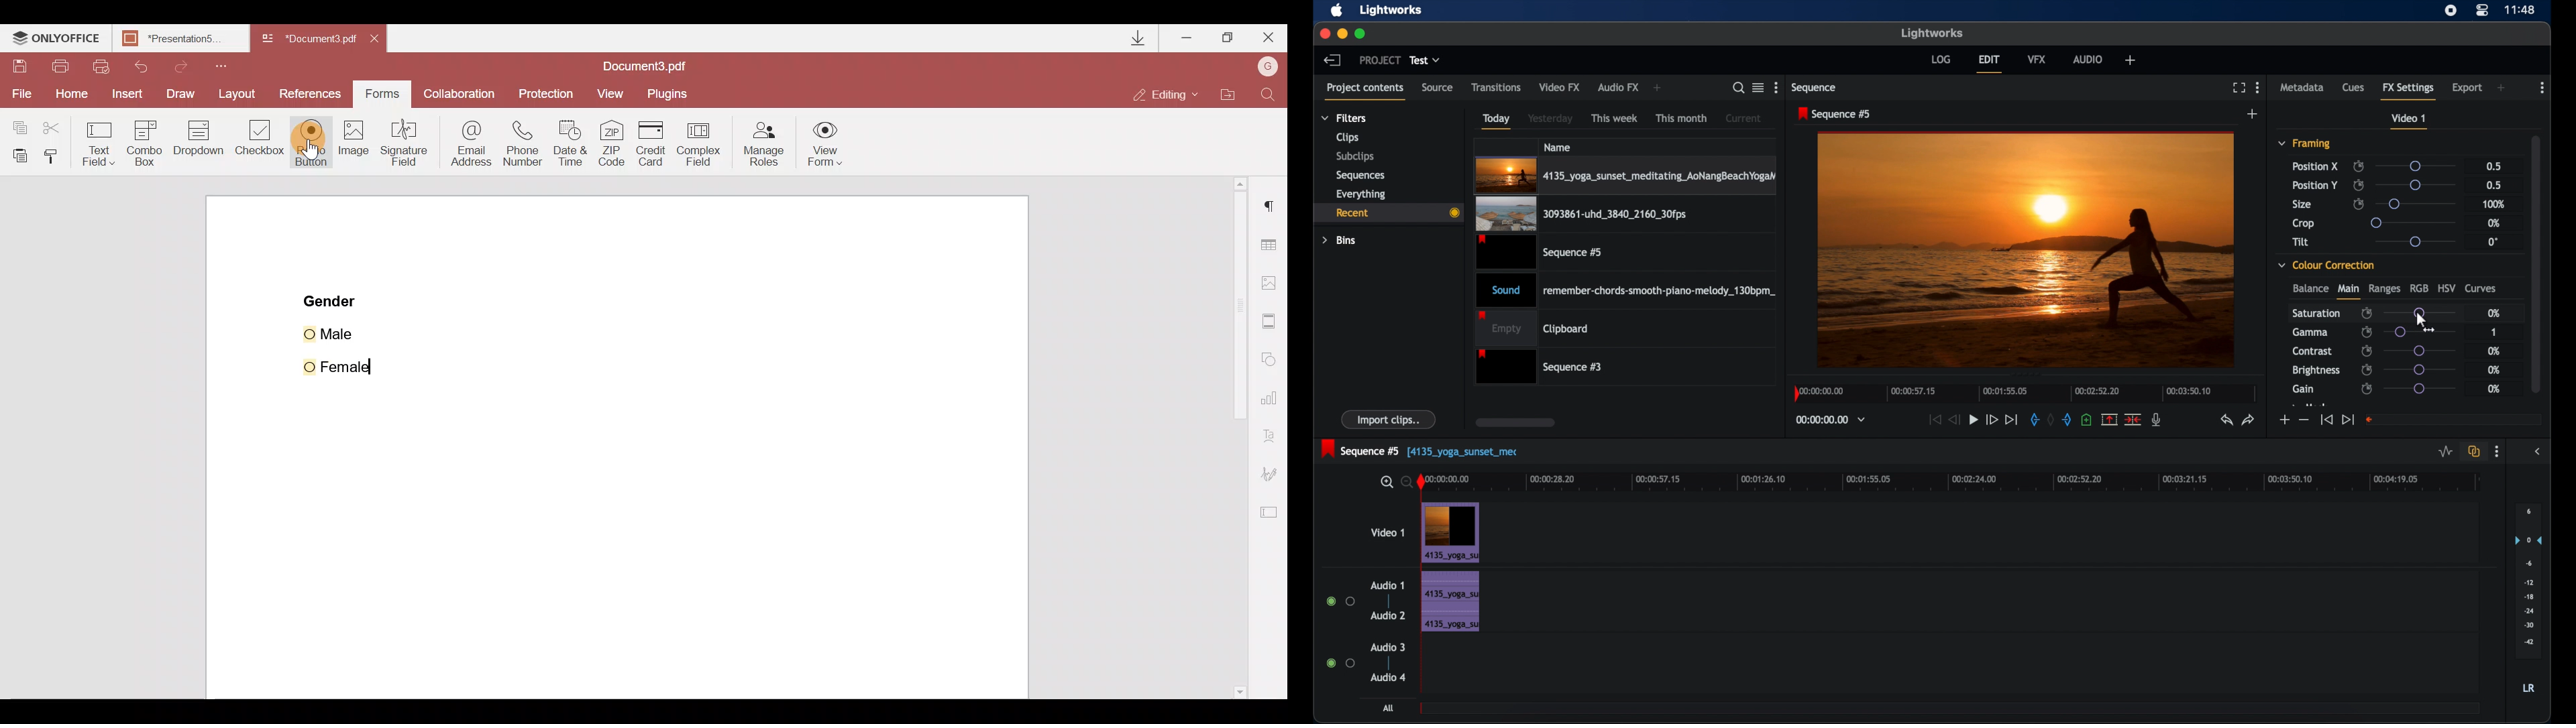  I want to click on toggle auto track sync, so click(2472, 450).